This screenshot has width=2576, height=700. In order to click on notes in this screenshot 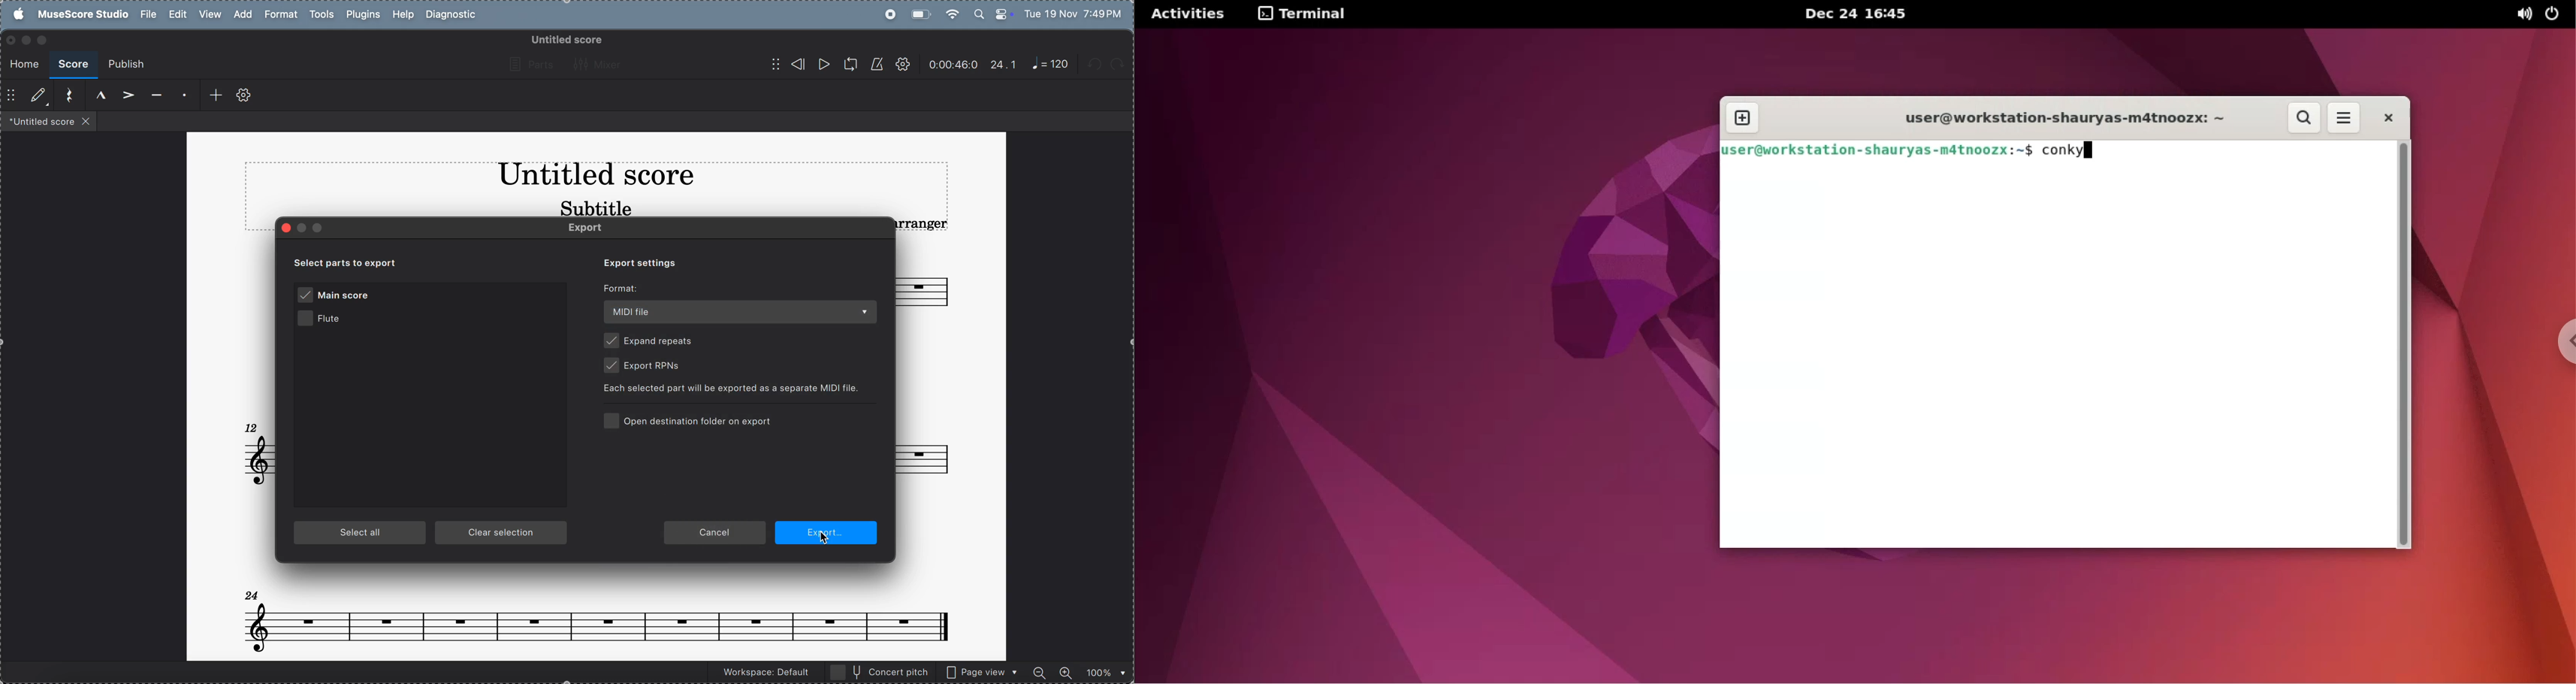, I will do `click(596, 616)`.